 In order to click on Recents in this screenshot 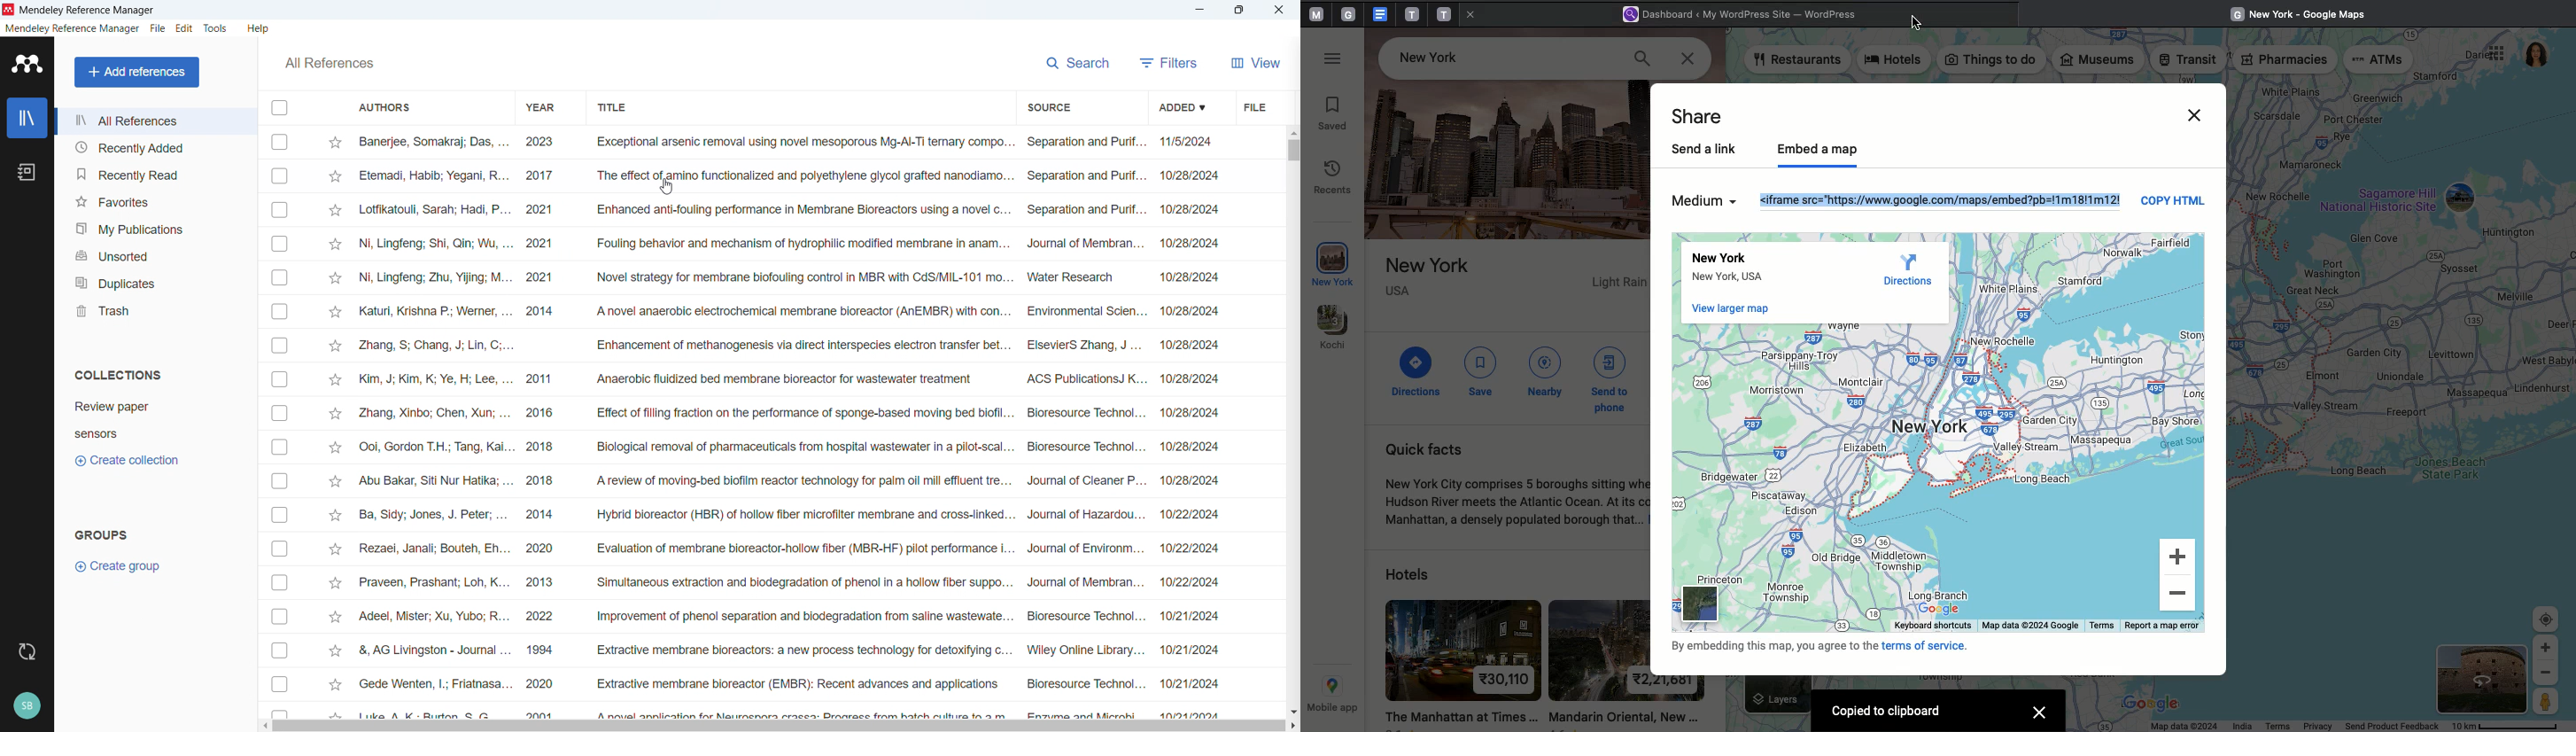, I will do `click(1335, 179)`.